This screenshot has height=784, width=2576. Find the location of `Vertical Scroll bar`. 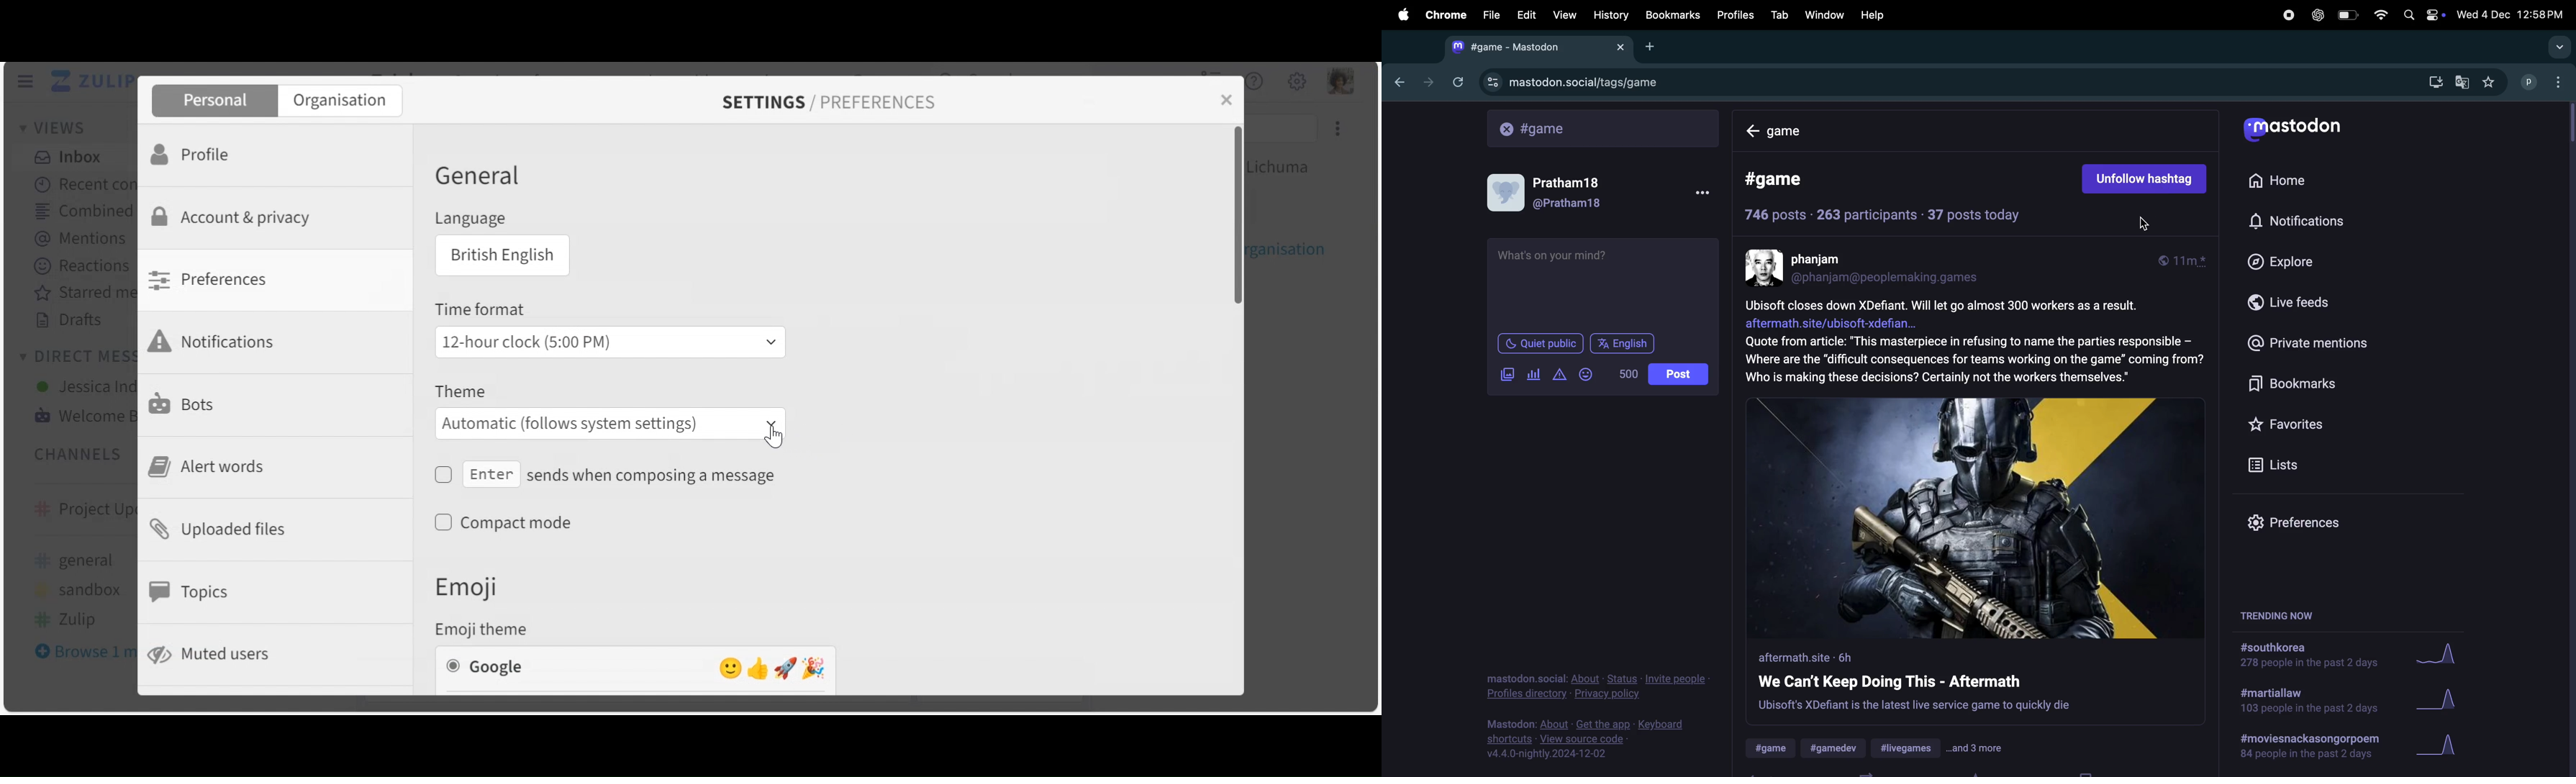

Vertical Scroll bar is located at coordinates (1241, 217).